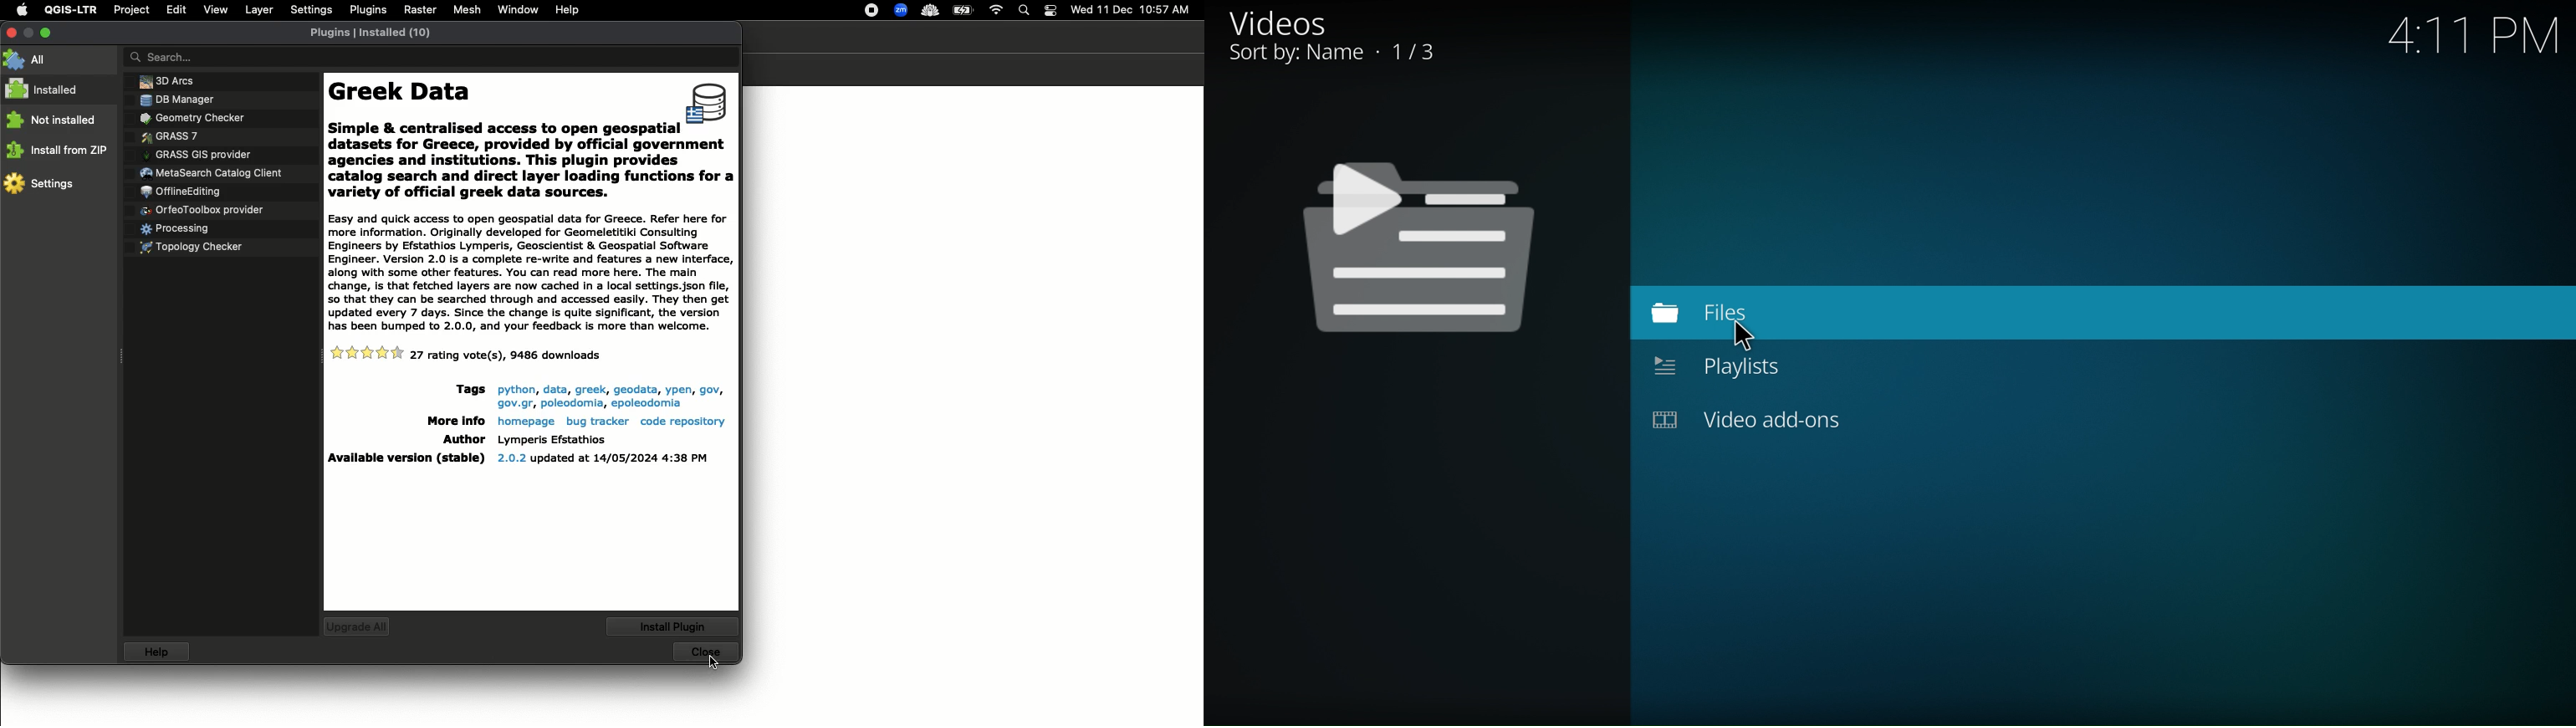 This screenshot has width=2576, height=728. Describe the element at coordinates (713, 663) in the screenshot. I see `cursor` at that location.